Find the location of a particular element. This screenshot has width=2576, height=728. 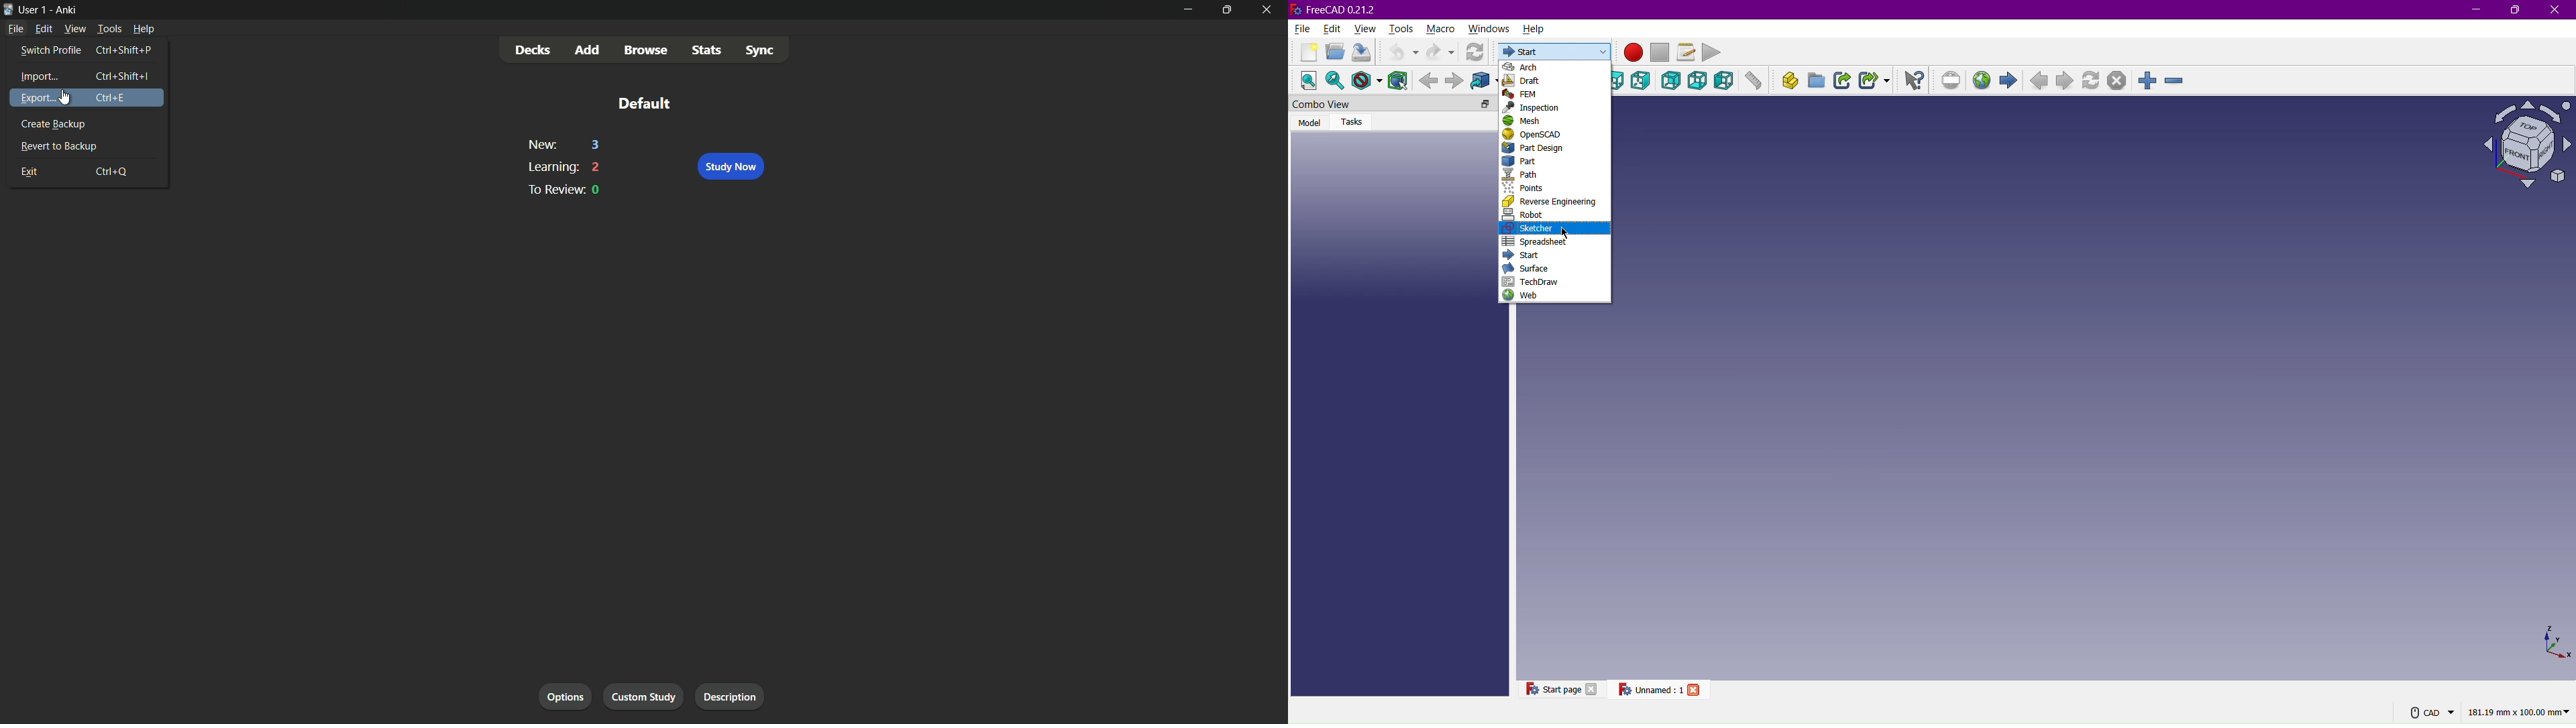

get started is located at coordinates (566, 698).